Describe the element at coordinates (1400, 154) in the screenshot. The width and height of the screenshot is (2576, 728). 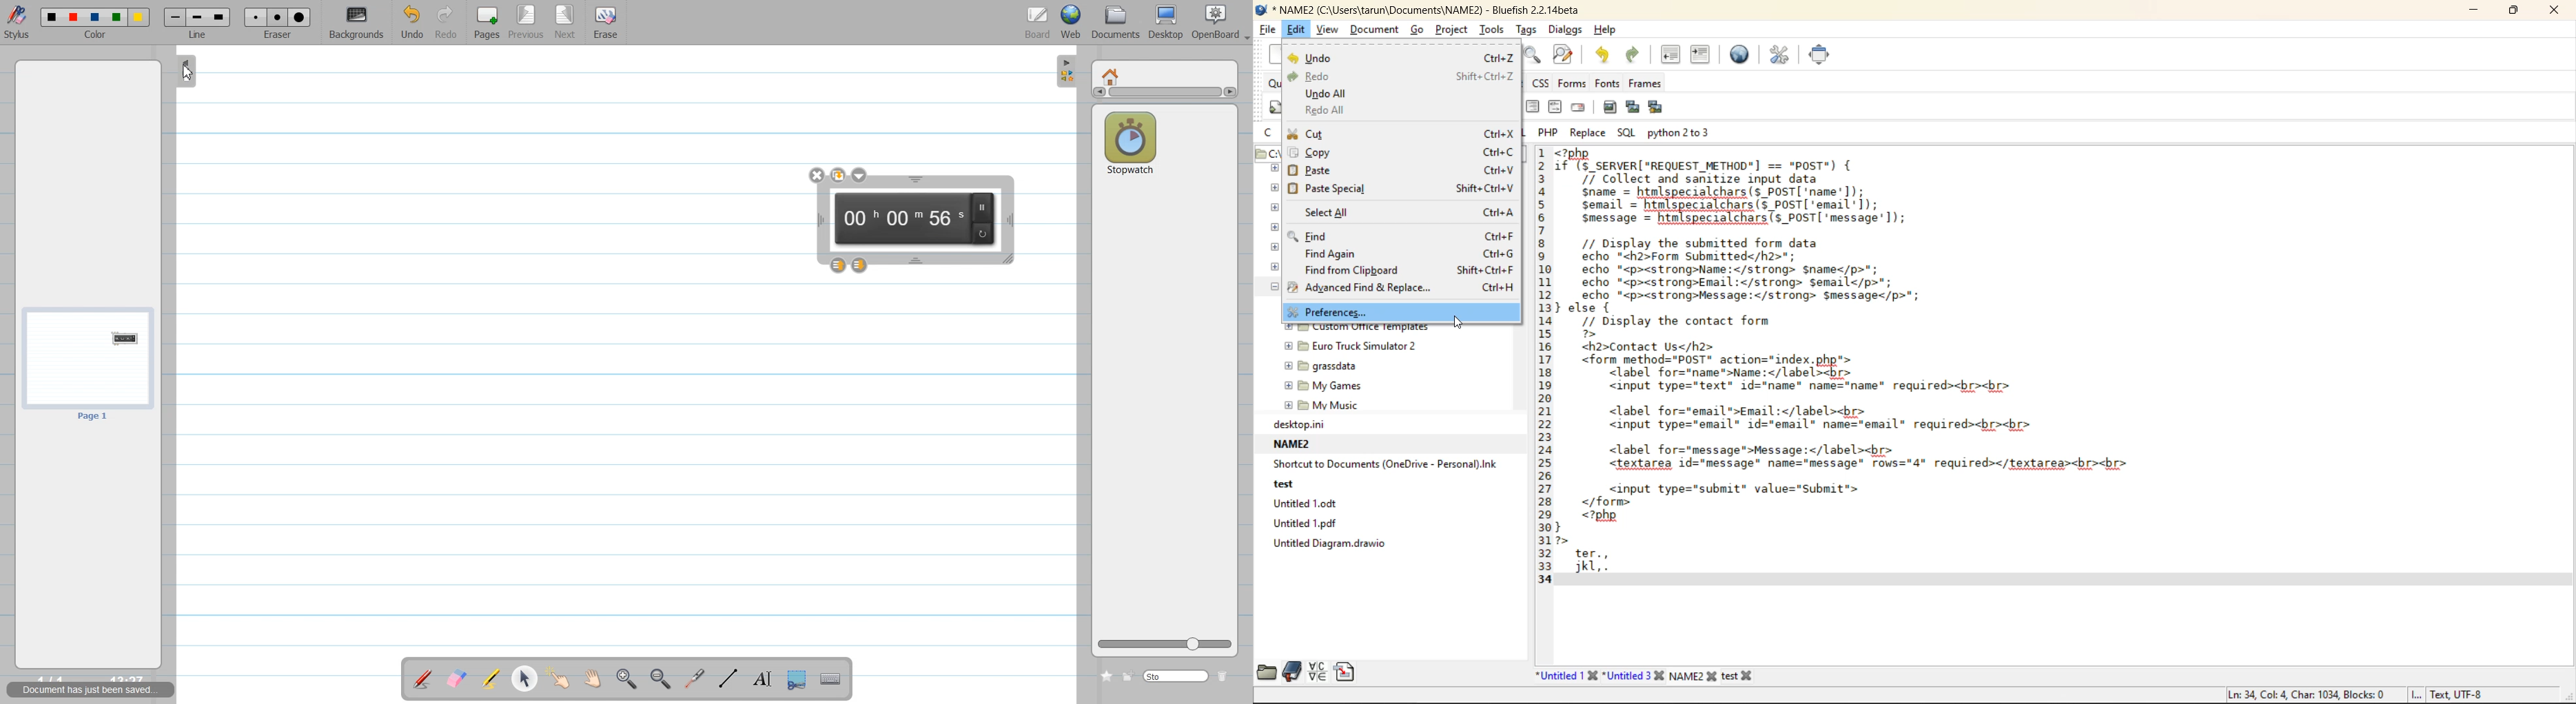
I see `copy` at that location.